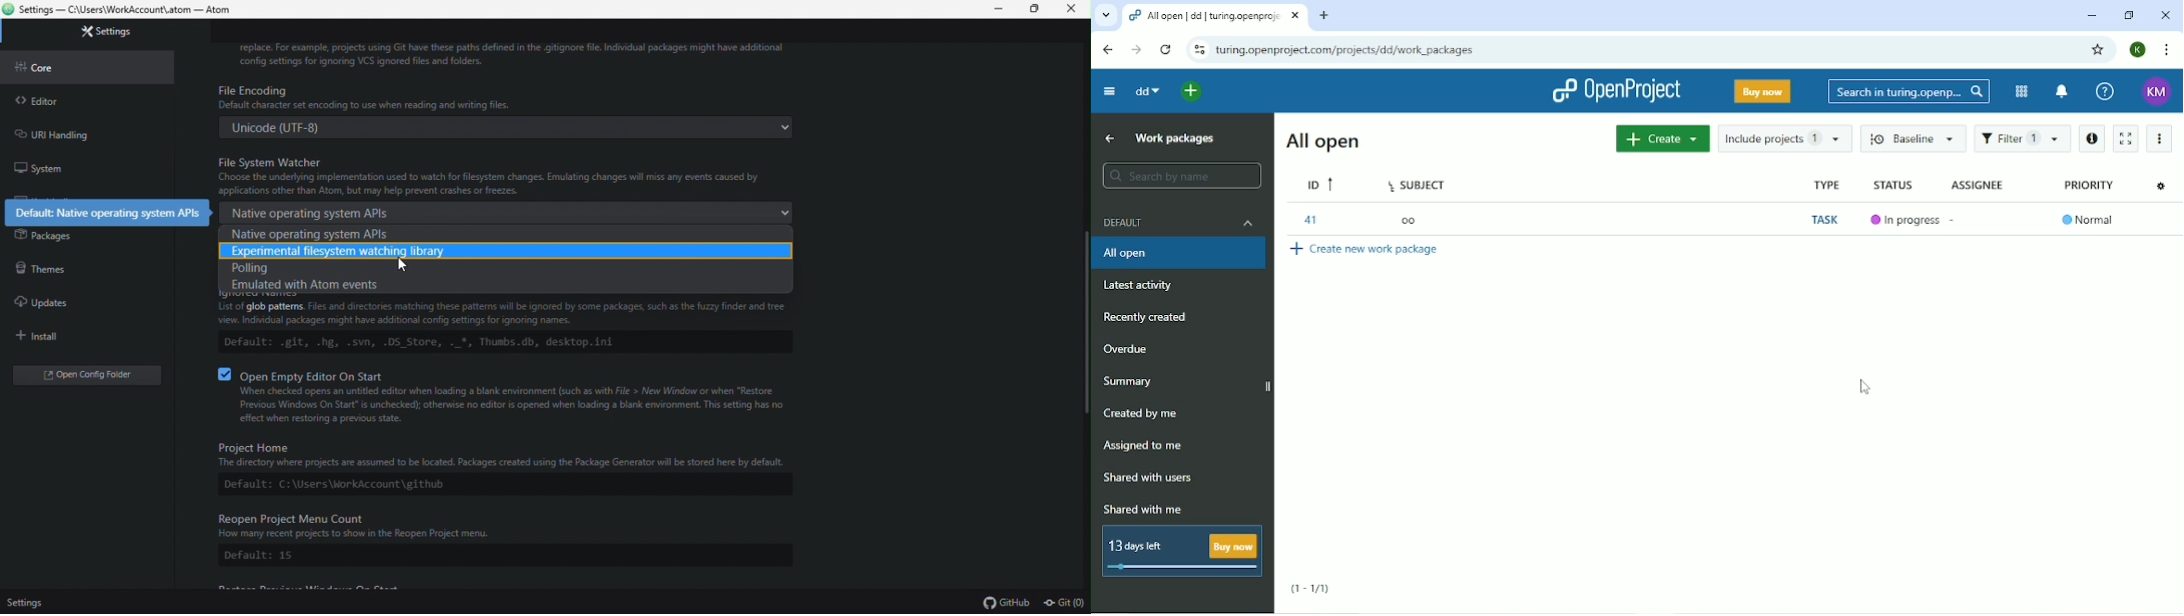 The height and width of the screenshot is (616, 2184). What do you see at coordinates (1827, 185) in the screenshot?
I see `Type` at bounding box center [1827, 185].